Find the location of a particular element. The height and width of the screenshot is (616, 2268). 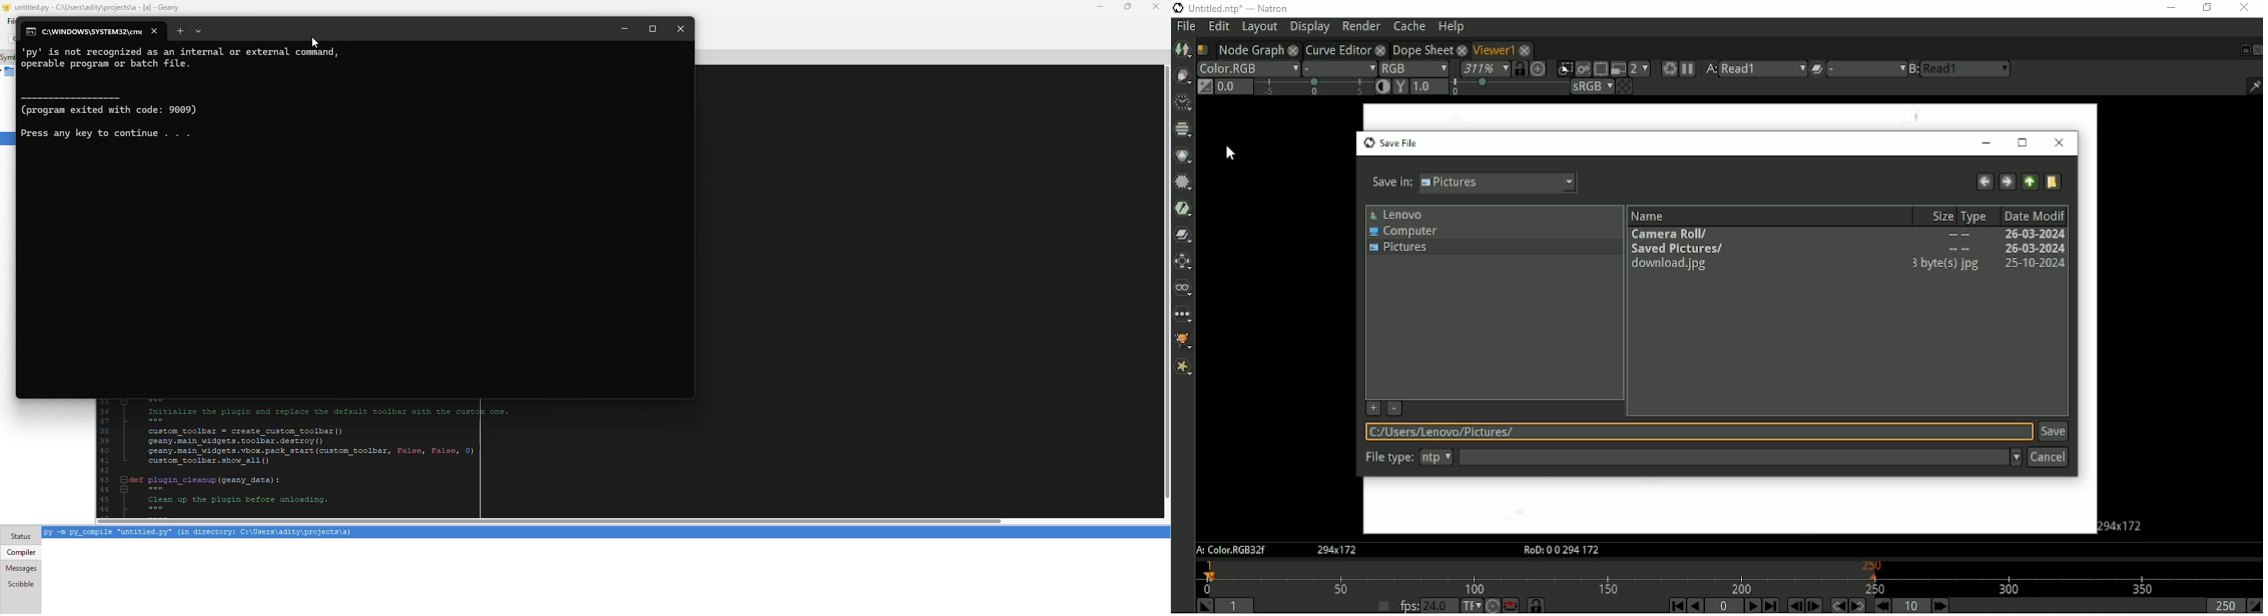

close is located at coordinates (1381, 50).